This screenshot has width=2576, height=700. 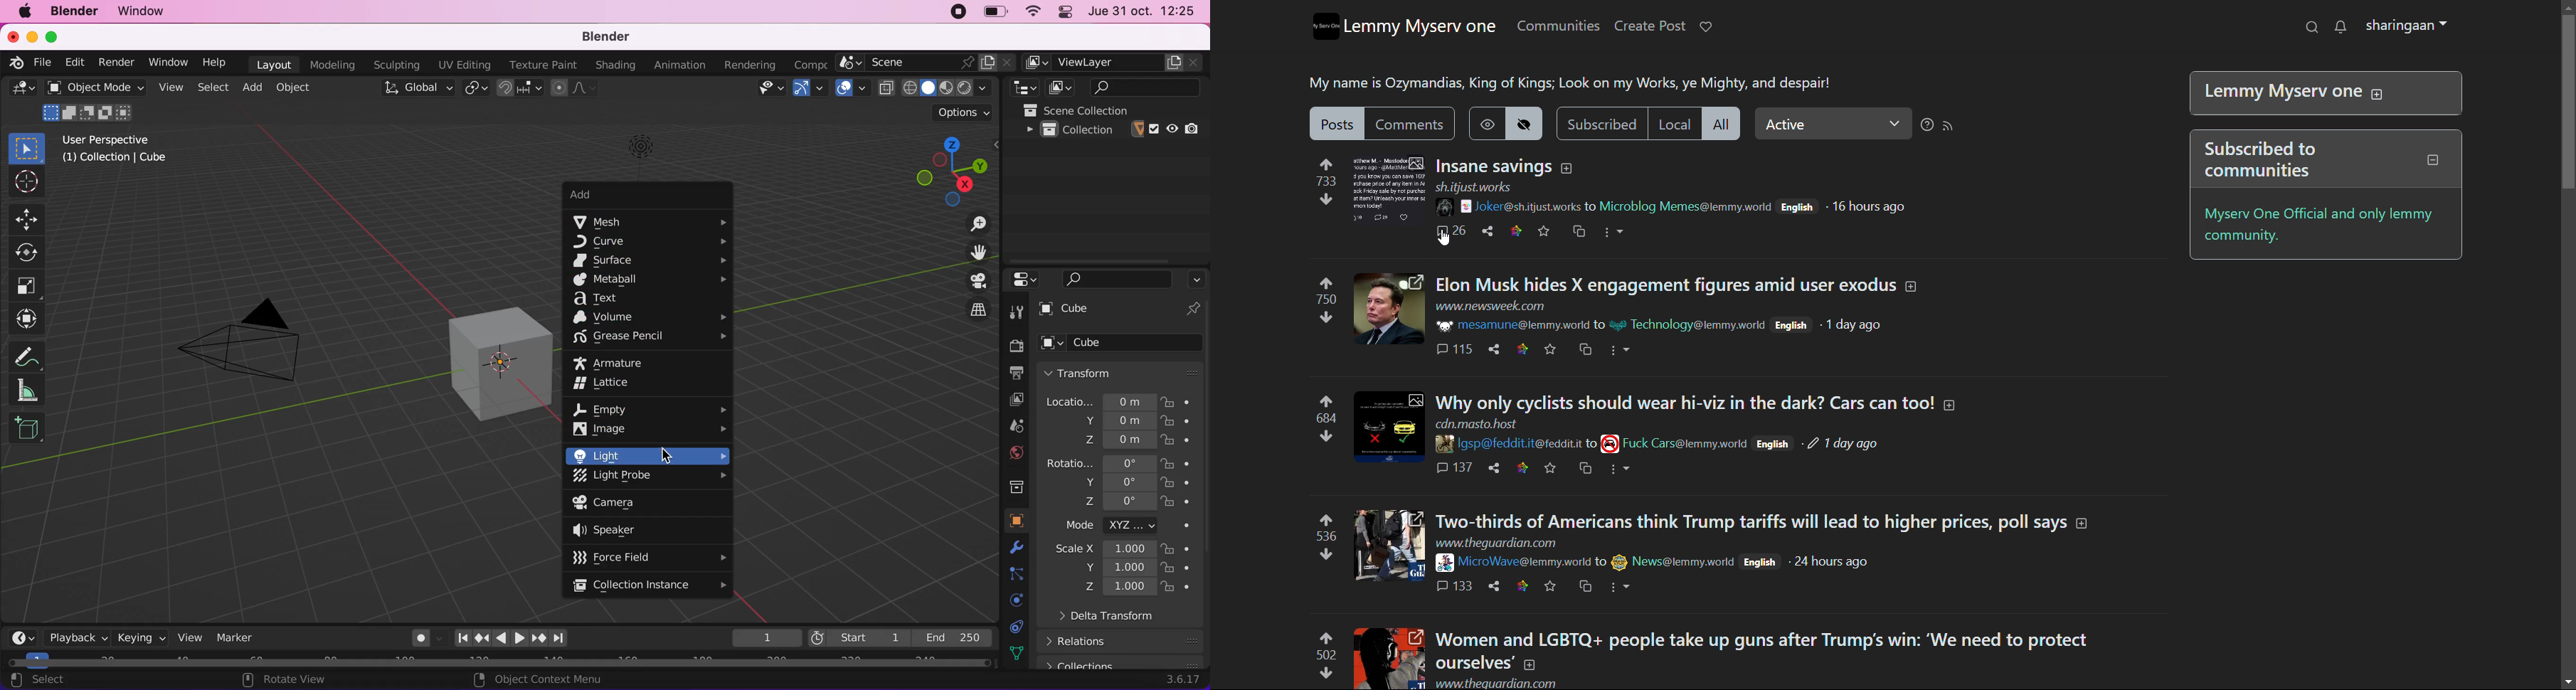 I want to click on image, so click(x=1445, y=205).